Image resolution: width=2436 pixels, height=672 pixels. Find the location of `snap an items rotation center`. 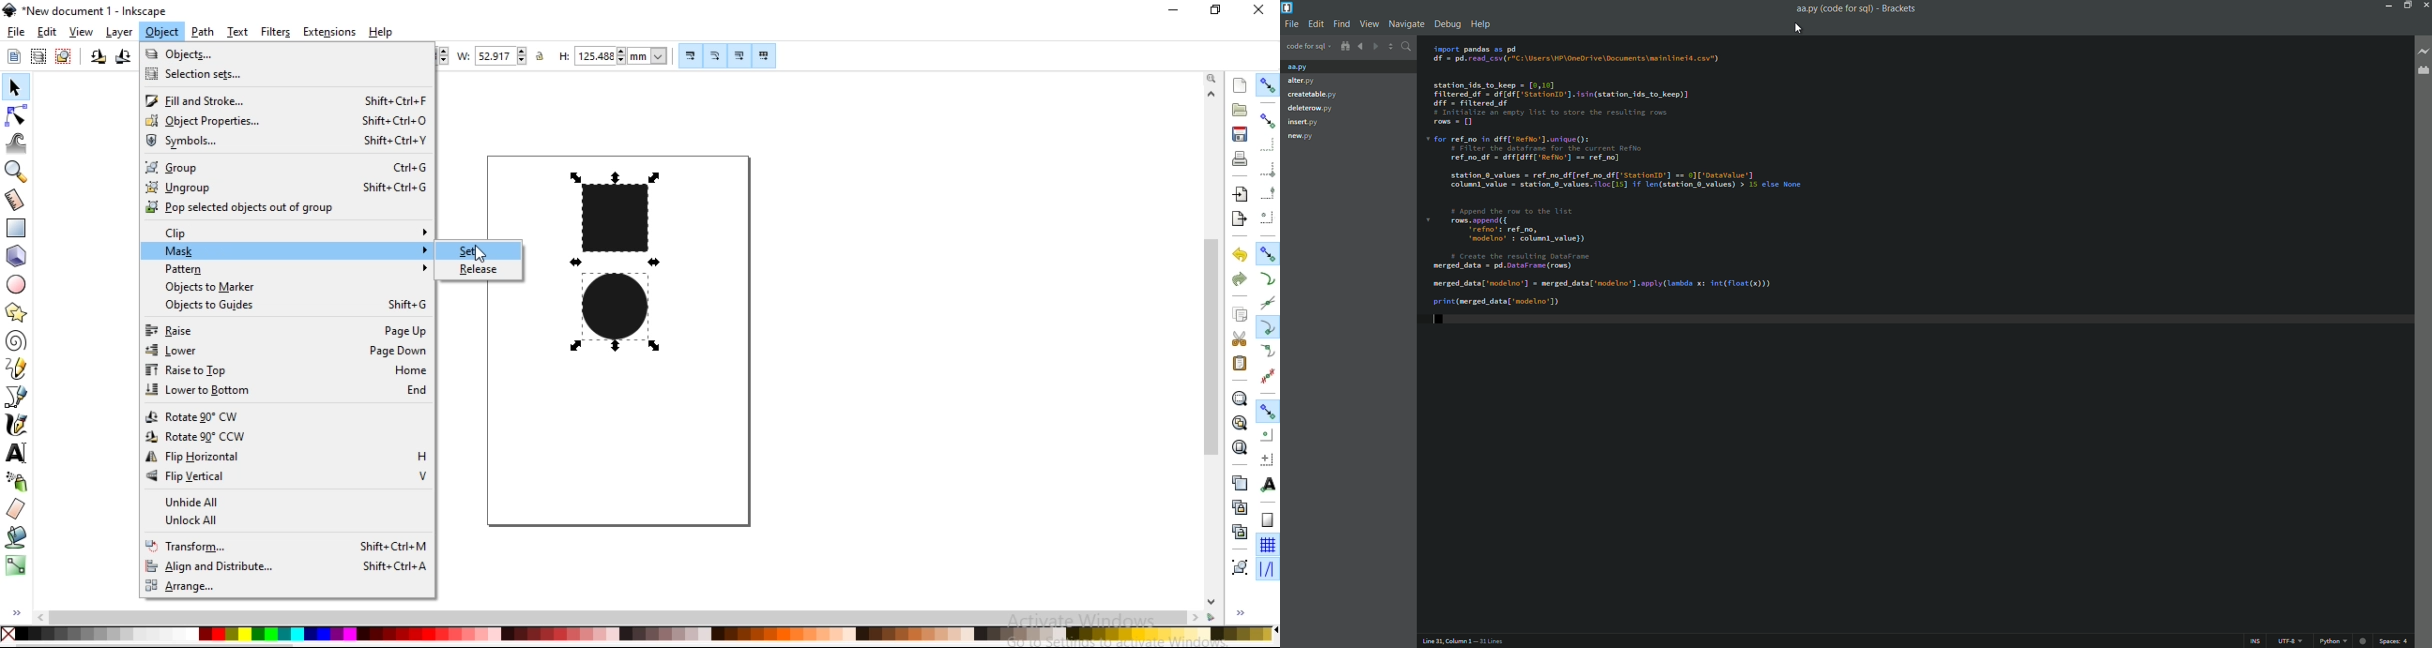

snap an items rotation center is located at coordinates (1266, 458).